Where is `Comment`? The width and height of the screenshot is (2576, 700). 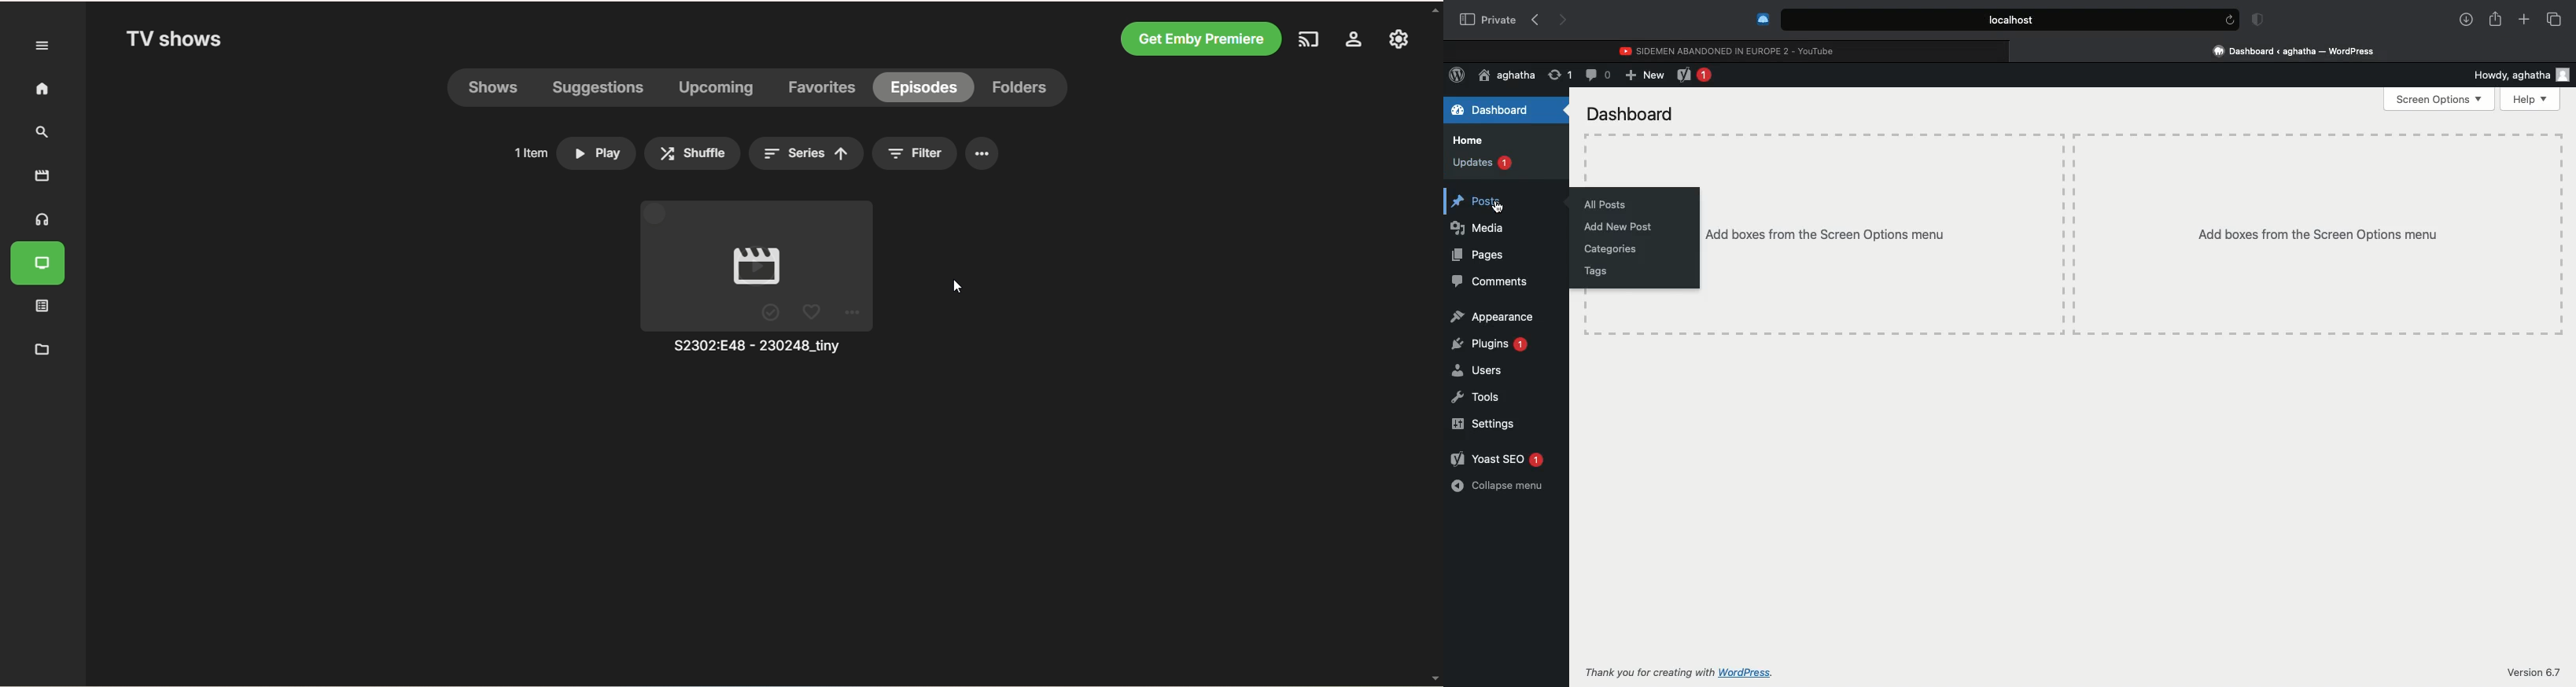
Comment is located at coordinates (1598, 74).